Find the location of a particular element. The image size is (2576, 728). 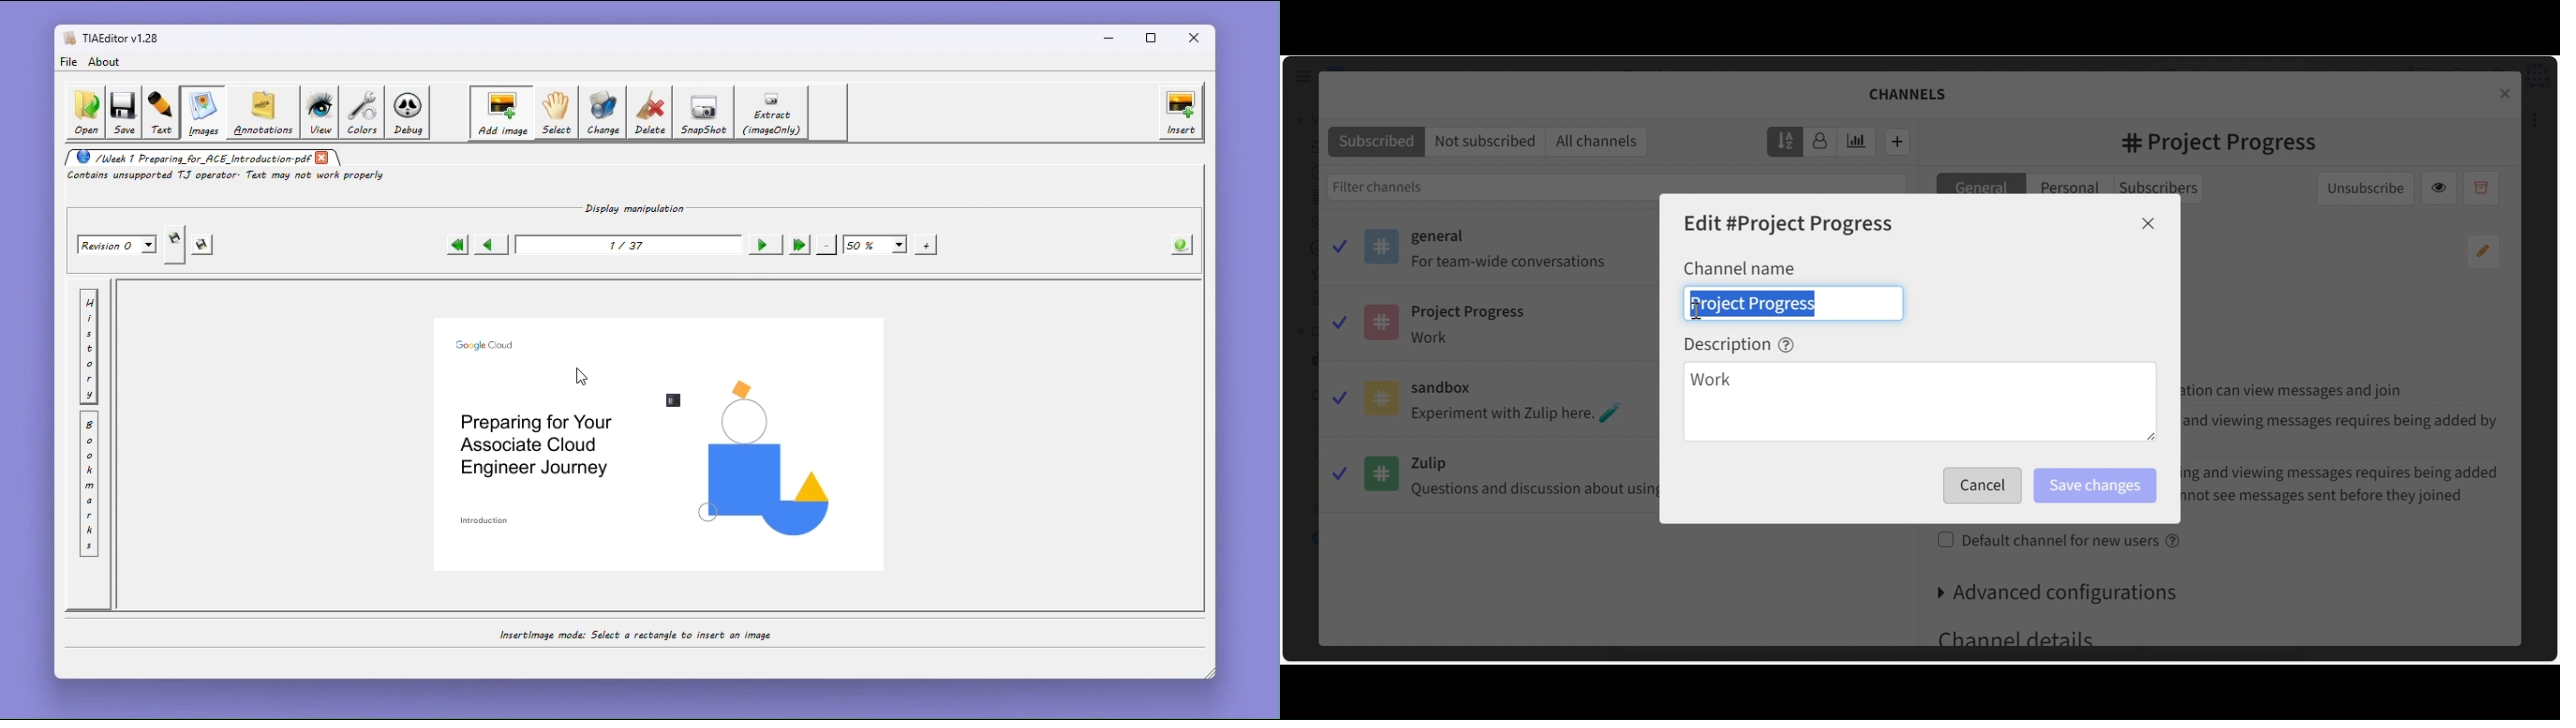

Save  is located at coordinates (1979, 486).